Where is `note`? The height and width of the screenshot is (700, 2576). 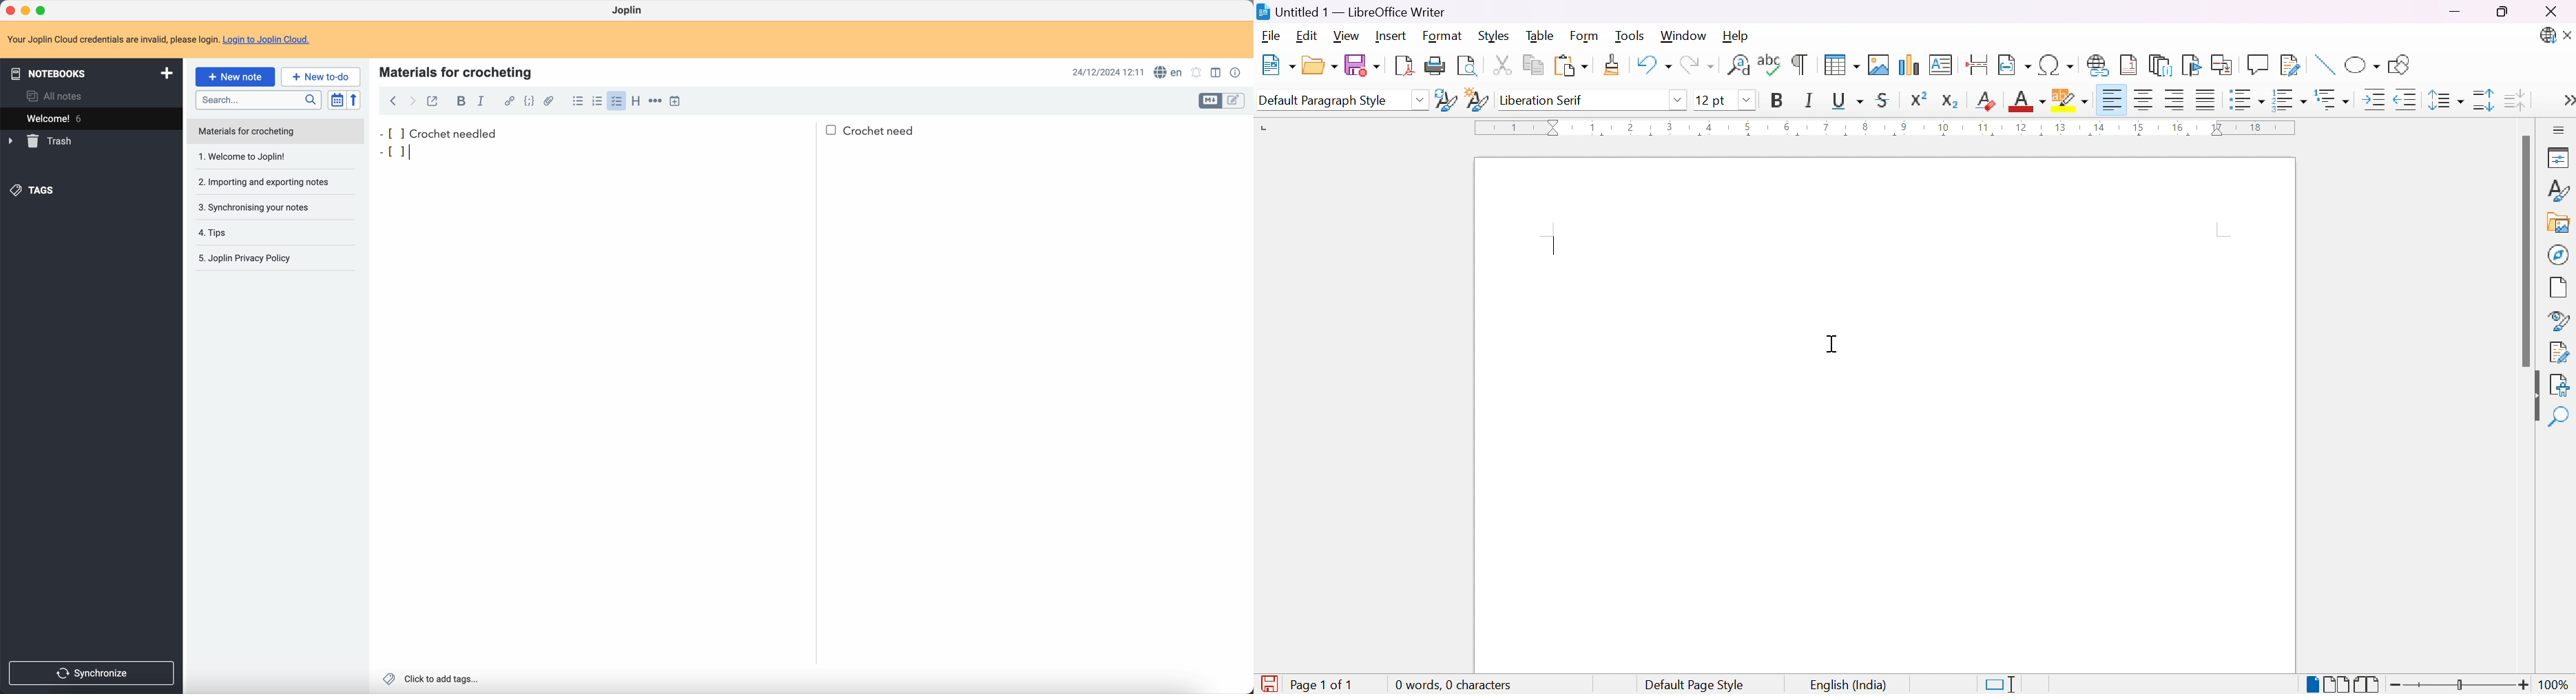
note is located at coordinates (276, 131).